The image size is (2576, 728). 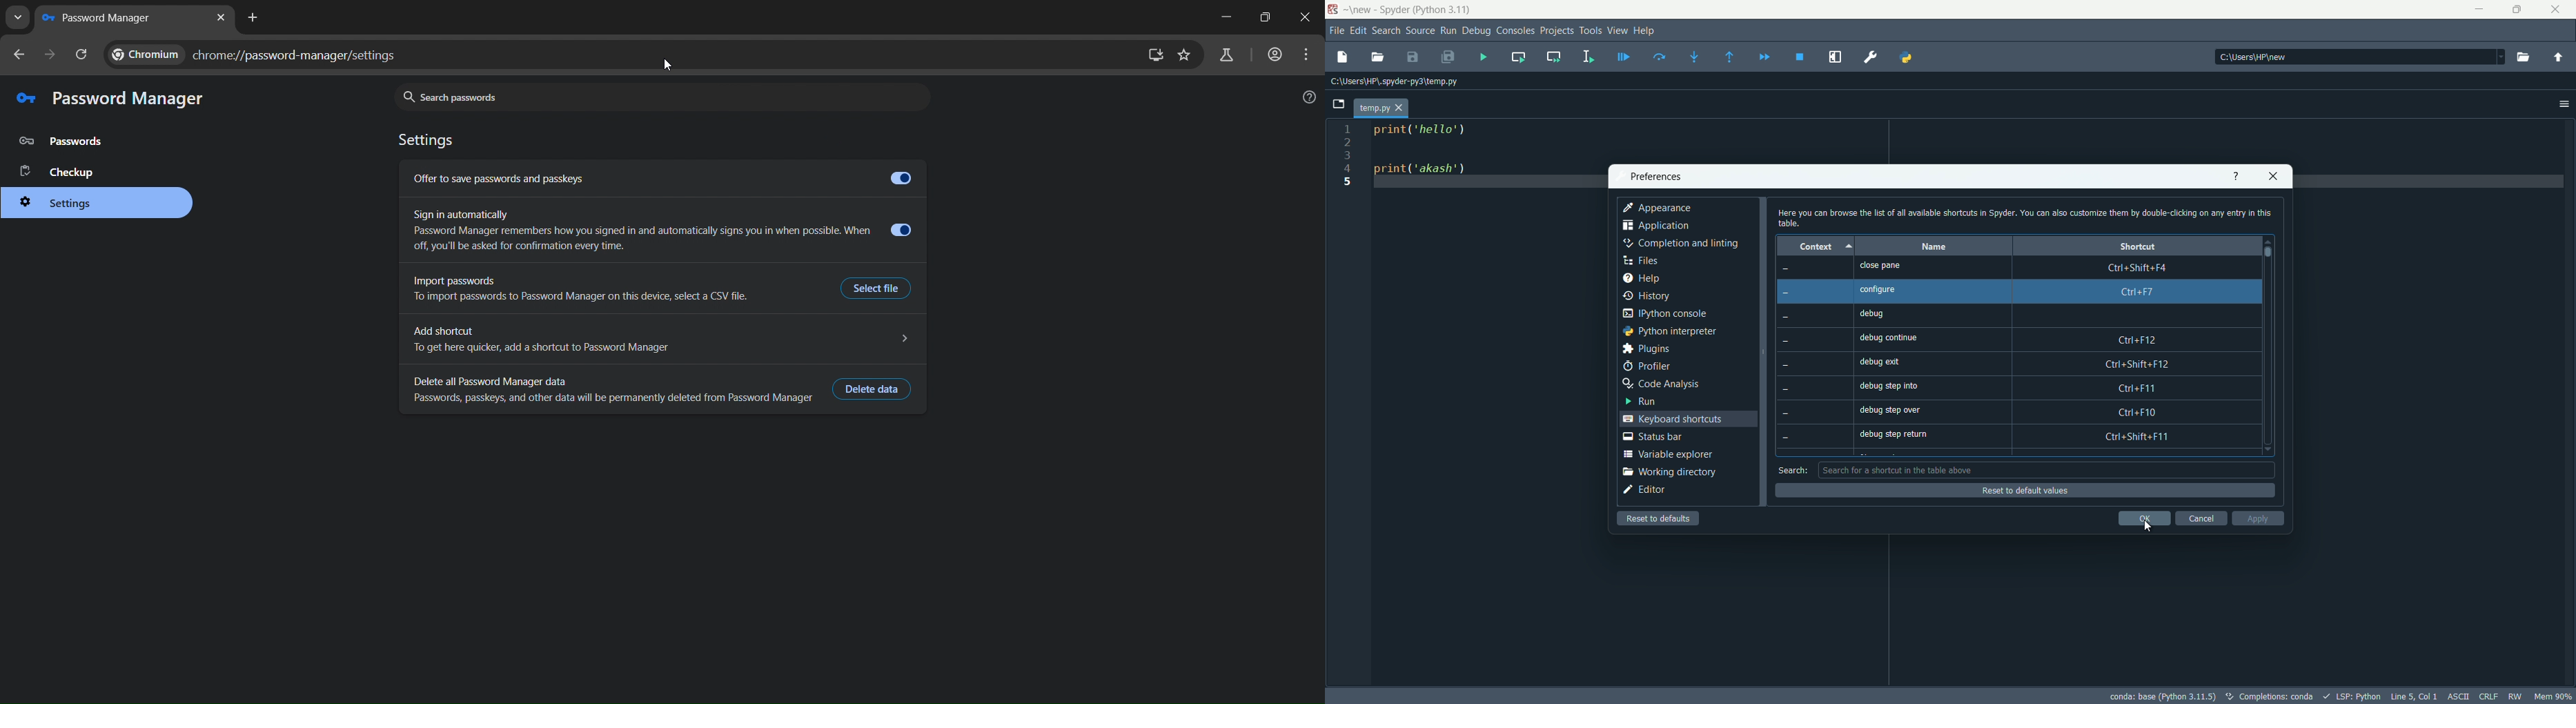 What do you see at coordinates (1516, 31) in the screenshot?
I see `consoles menu` at bounding box center [1516, 31].